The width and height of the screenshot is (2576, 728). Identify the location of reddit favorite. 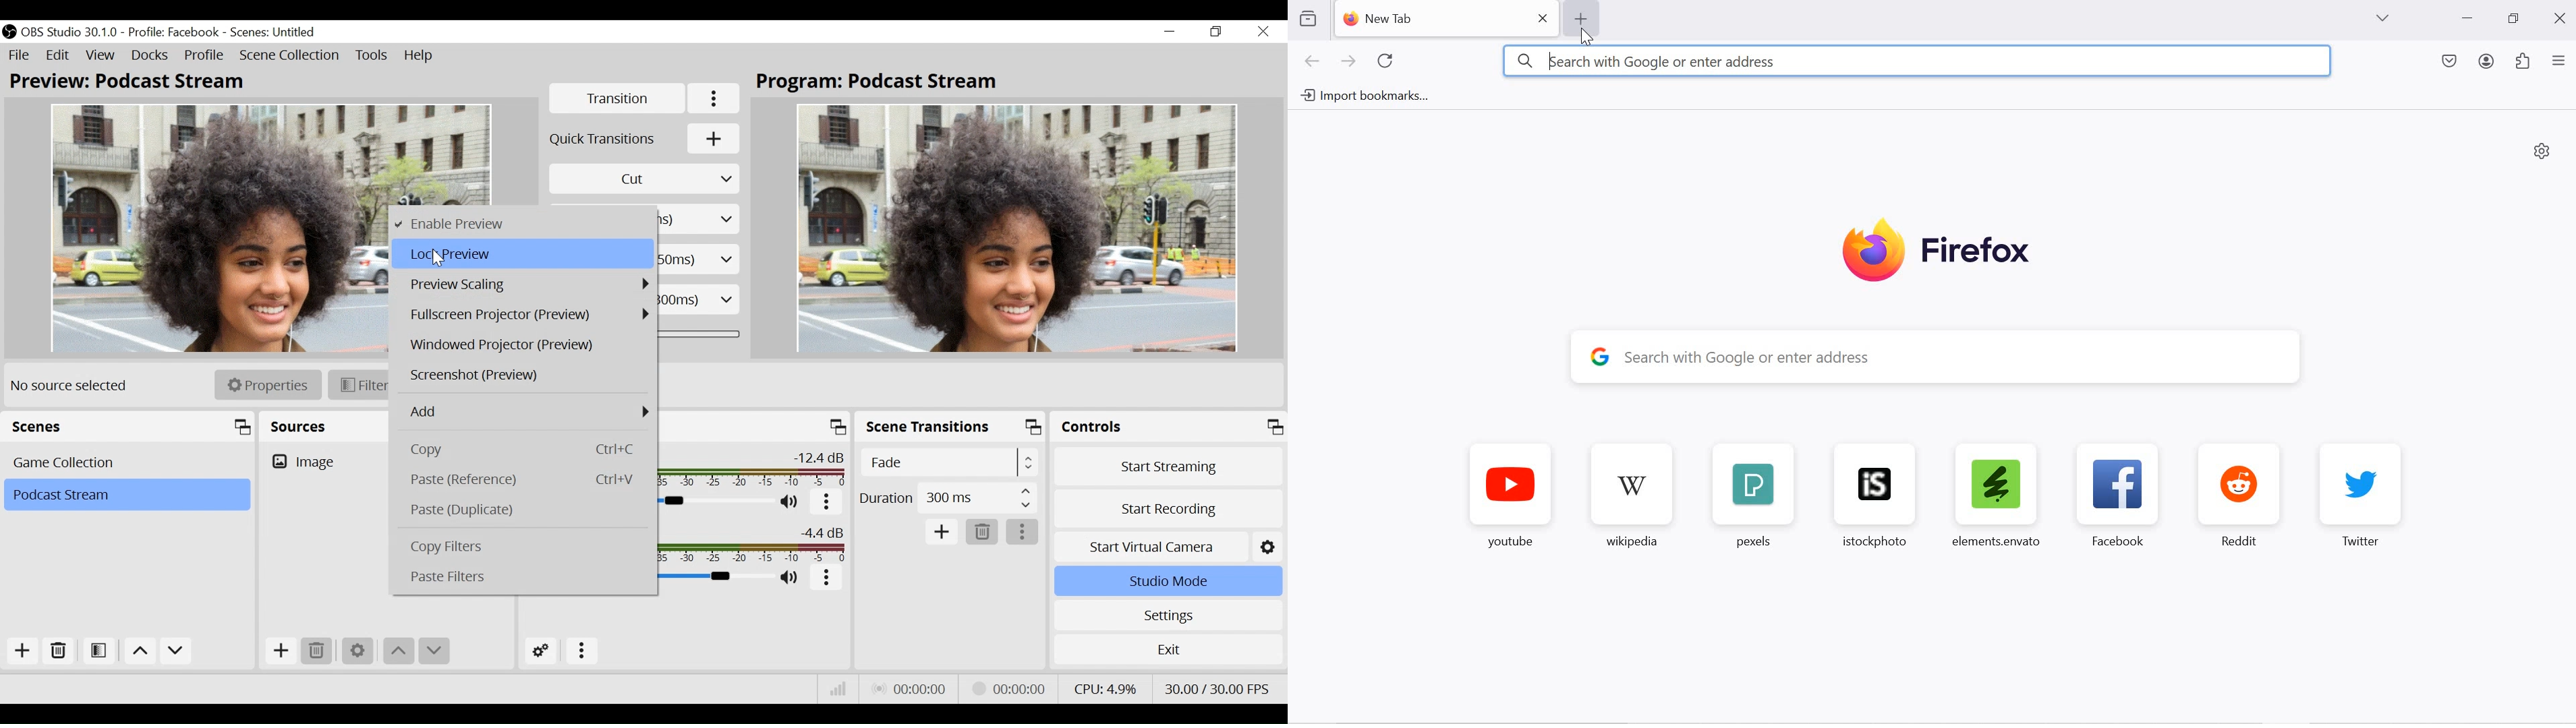
(2245, 495).